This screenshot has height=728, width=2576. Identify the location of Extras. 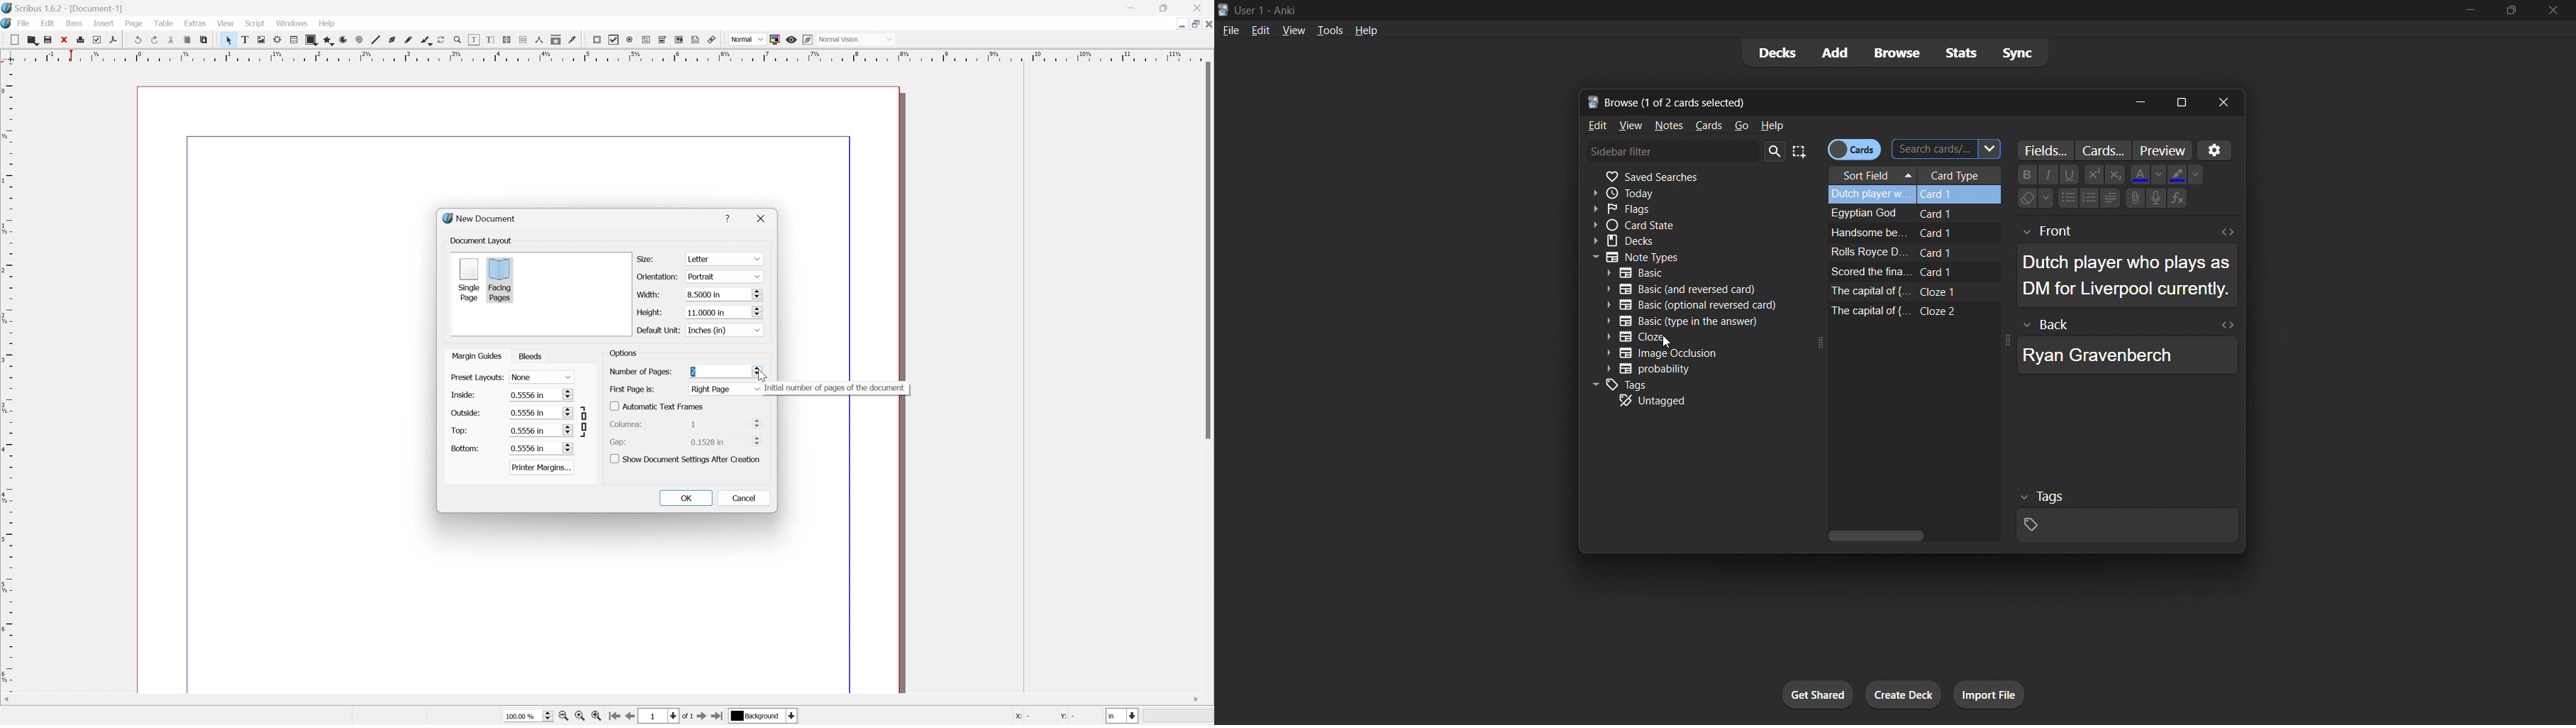
(195, 24).